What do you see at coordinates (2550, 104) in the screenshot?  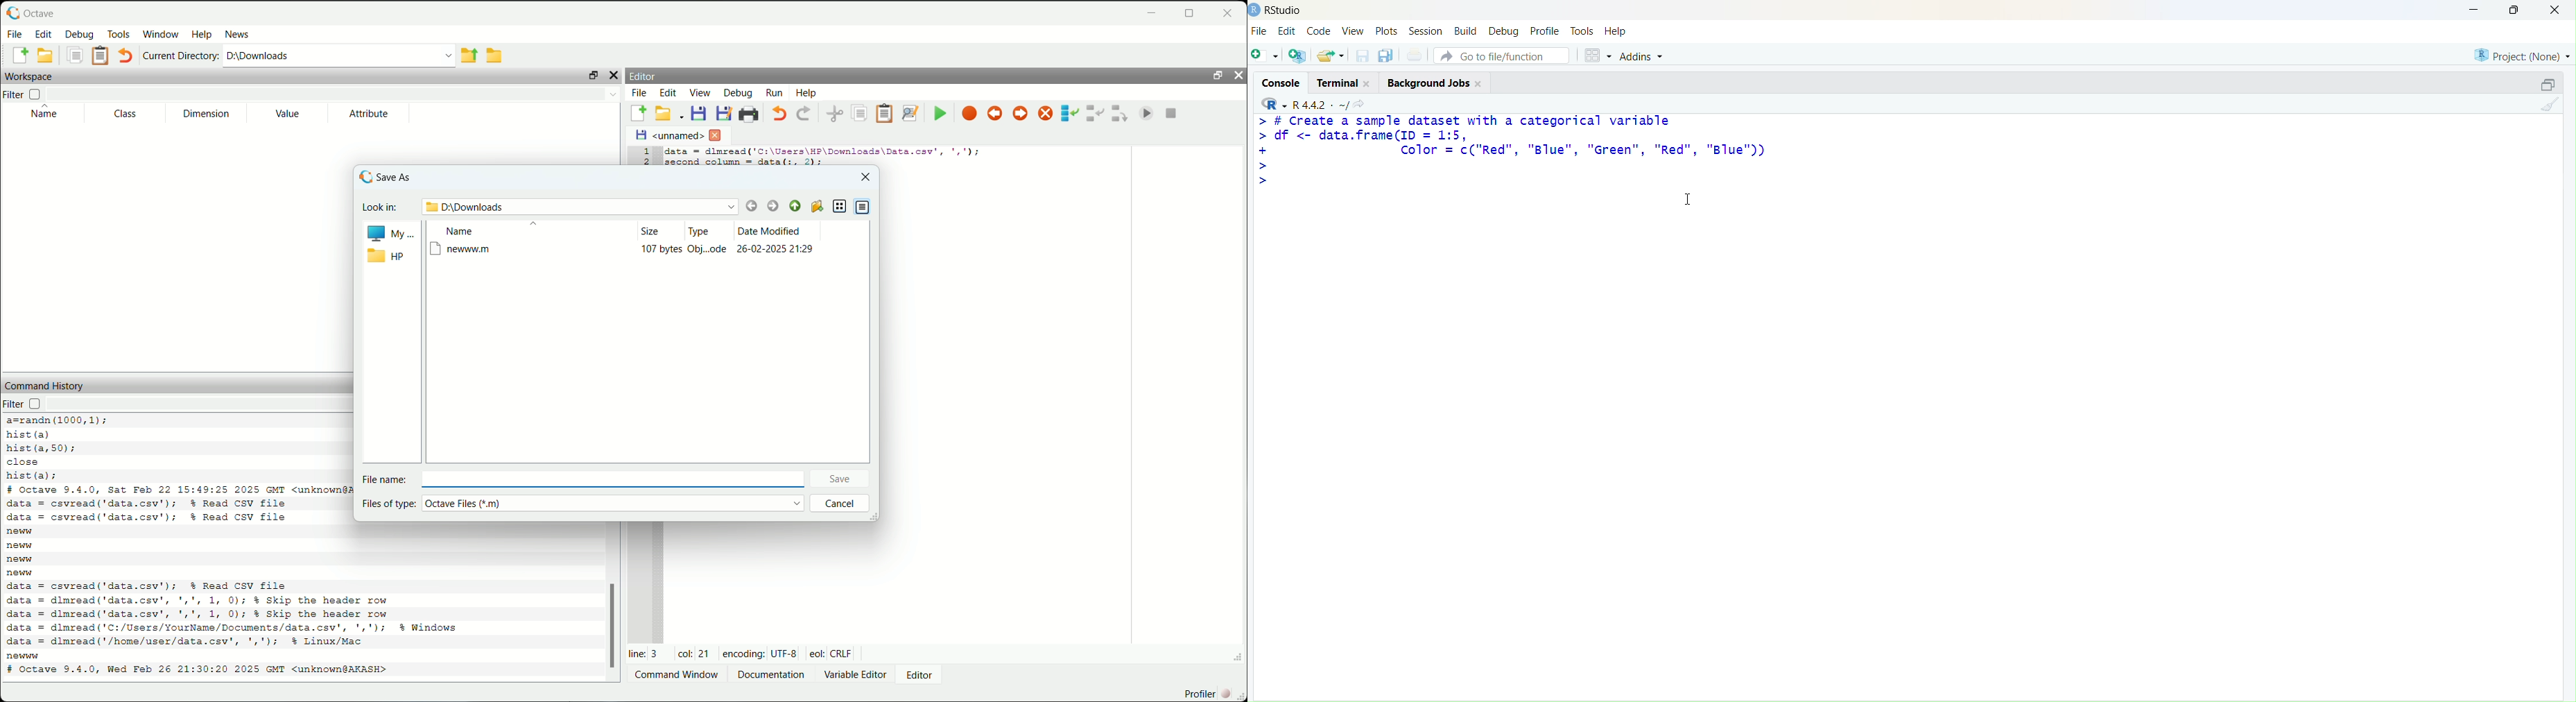 I see `clean` at bounding box center [2550, 104].